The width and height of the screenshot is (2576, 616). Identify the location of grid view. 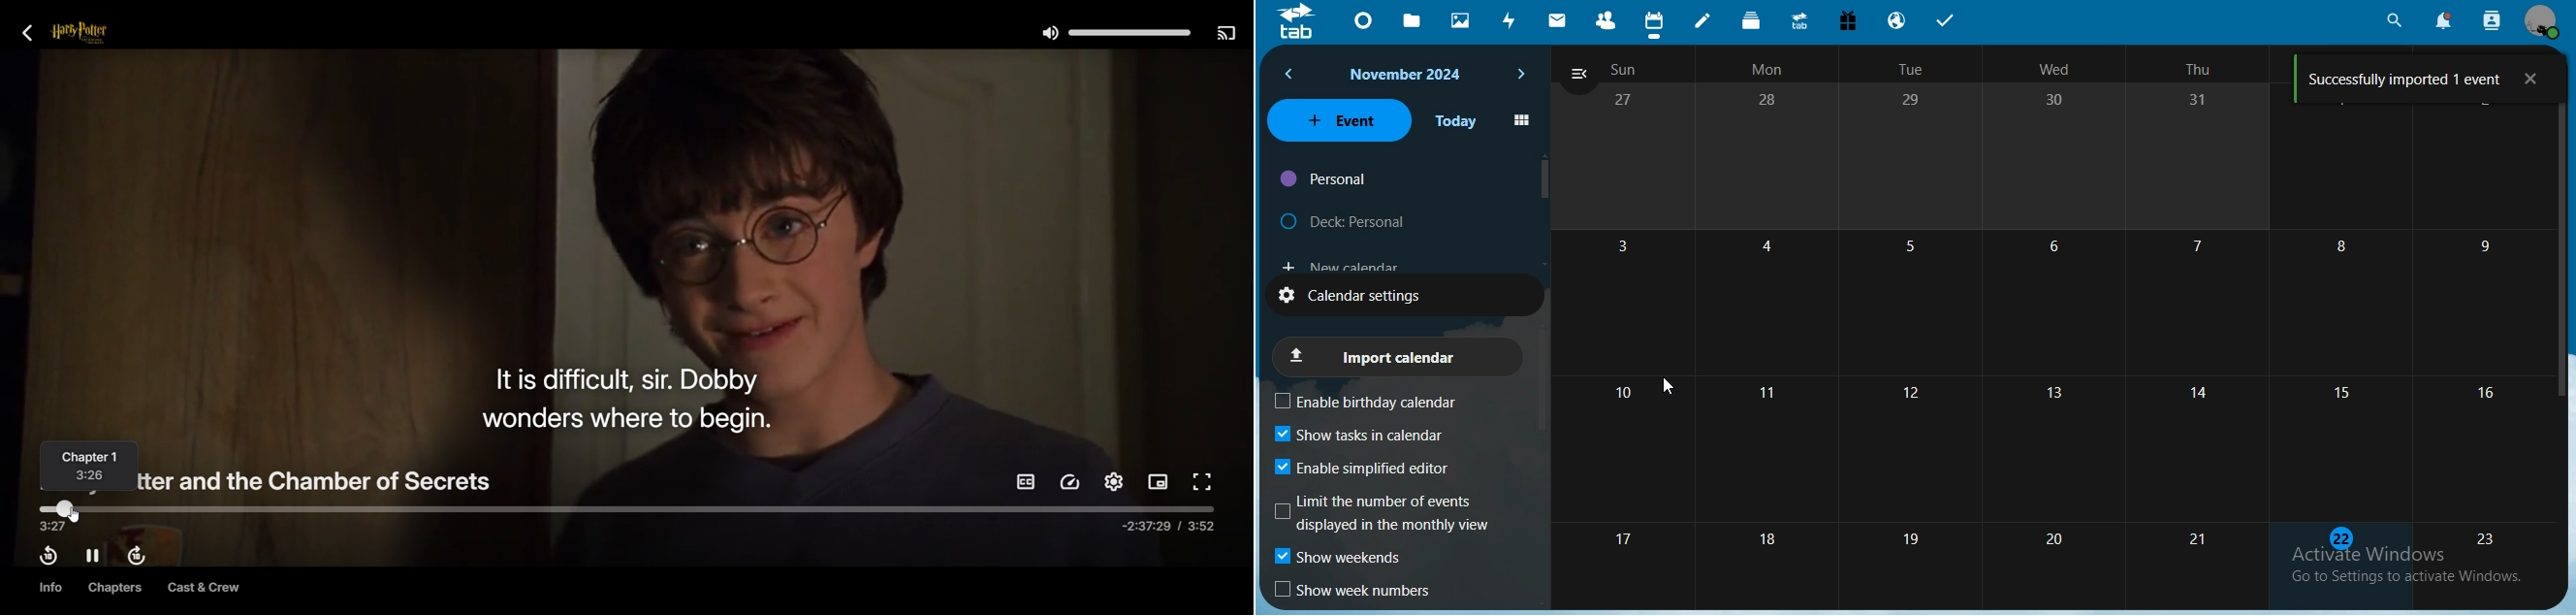
(1521, 121).